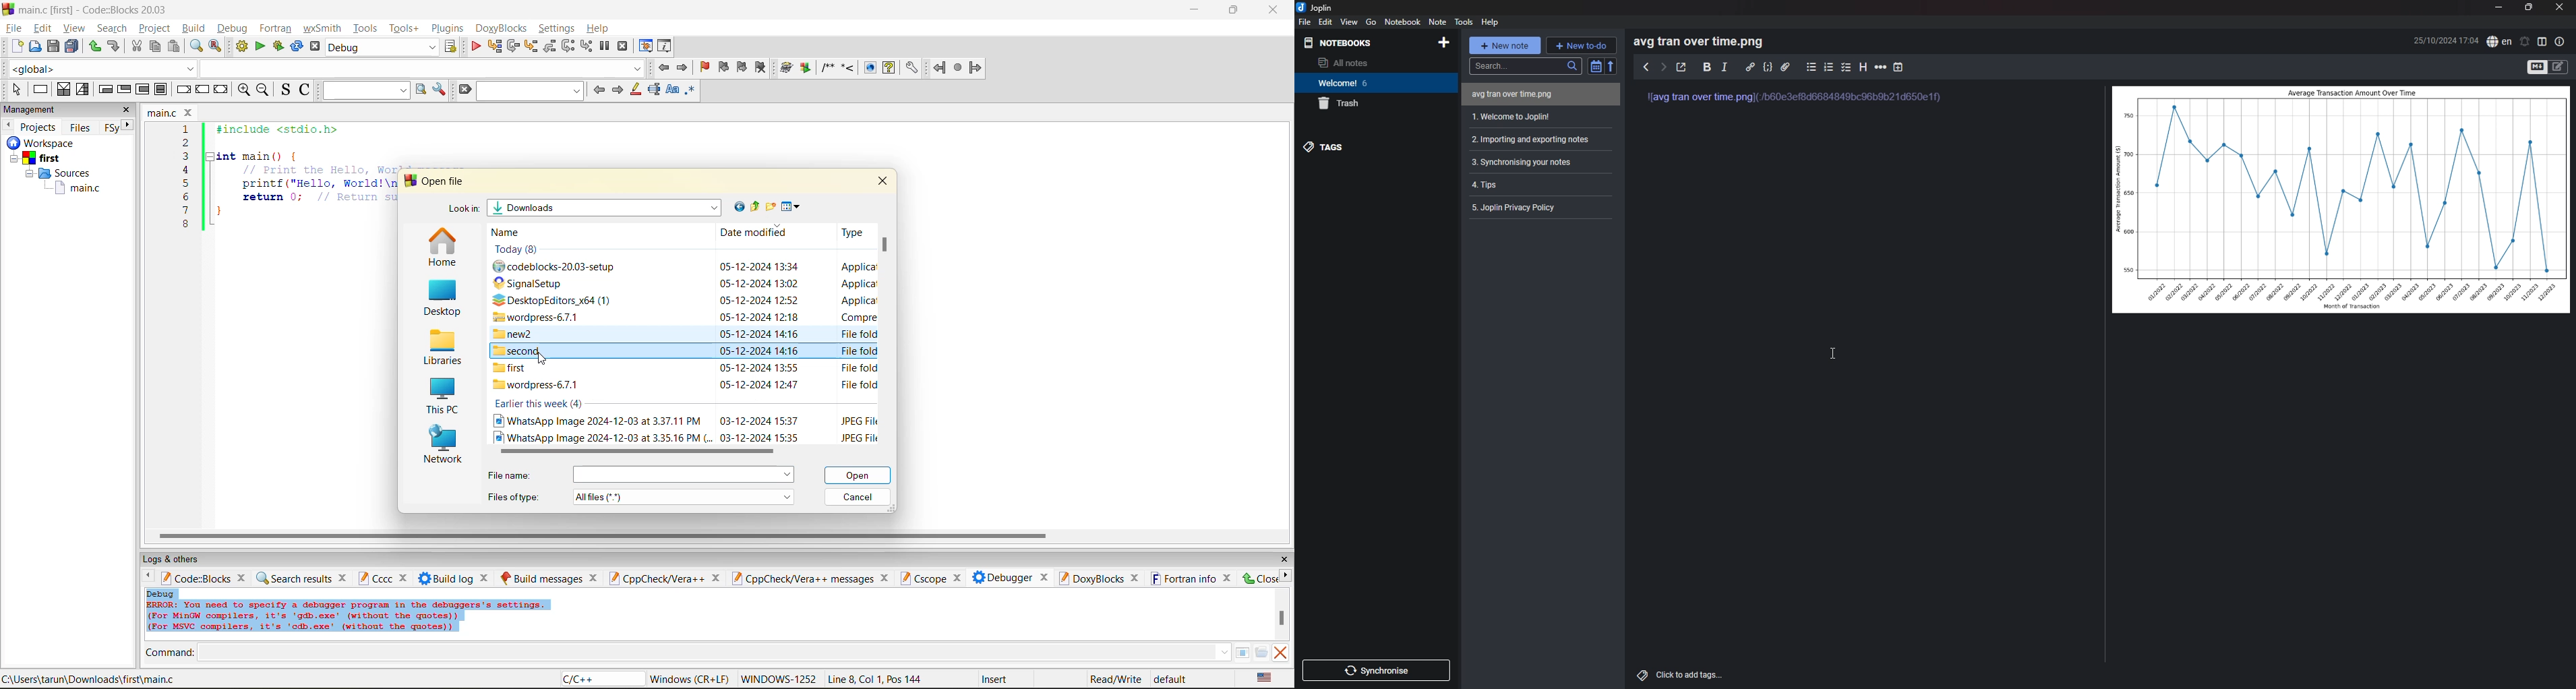 Image resolution: width=2576 pixels, height=700 pixels. Describe the element at coordinates (530, 46) in the screenshot. I see `step into` at that location.